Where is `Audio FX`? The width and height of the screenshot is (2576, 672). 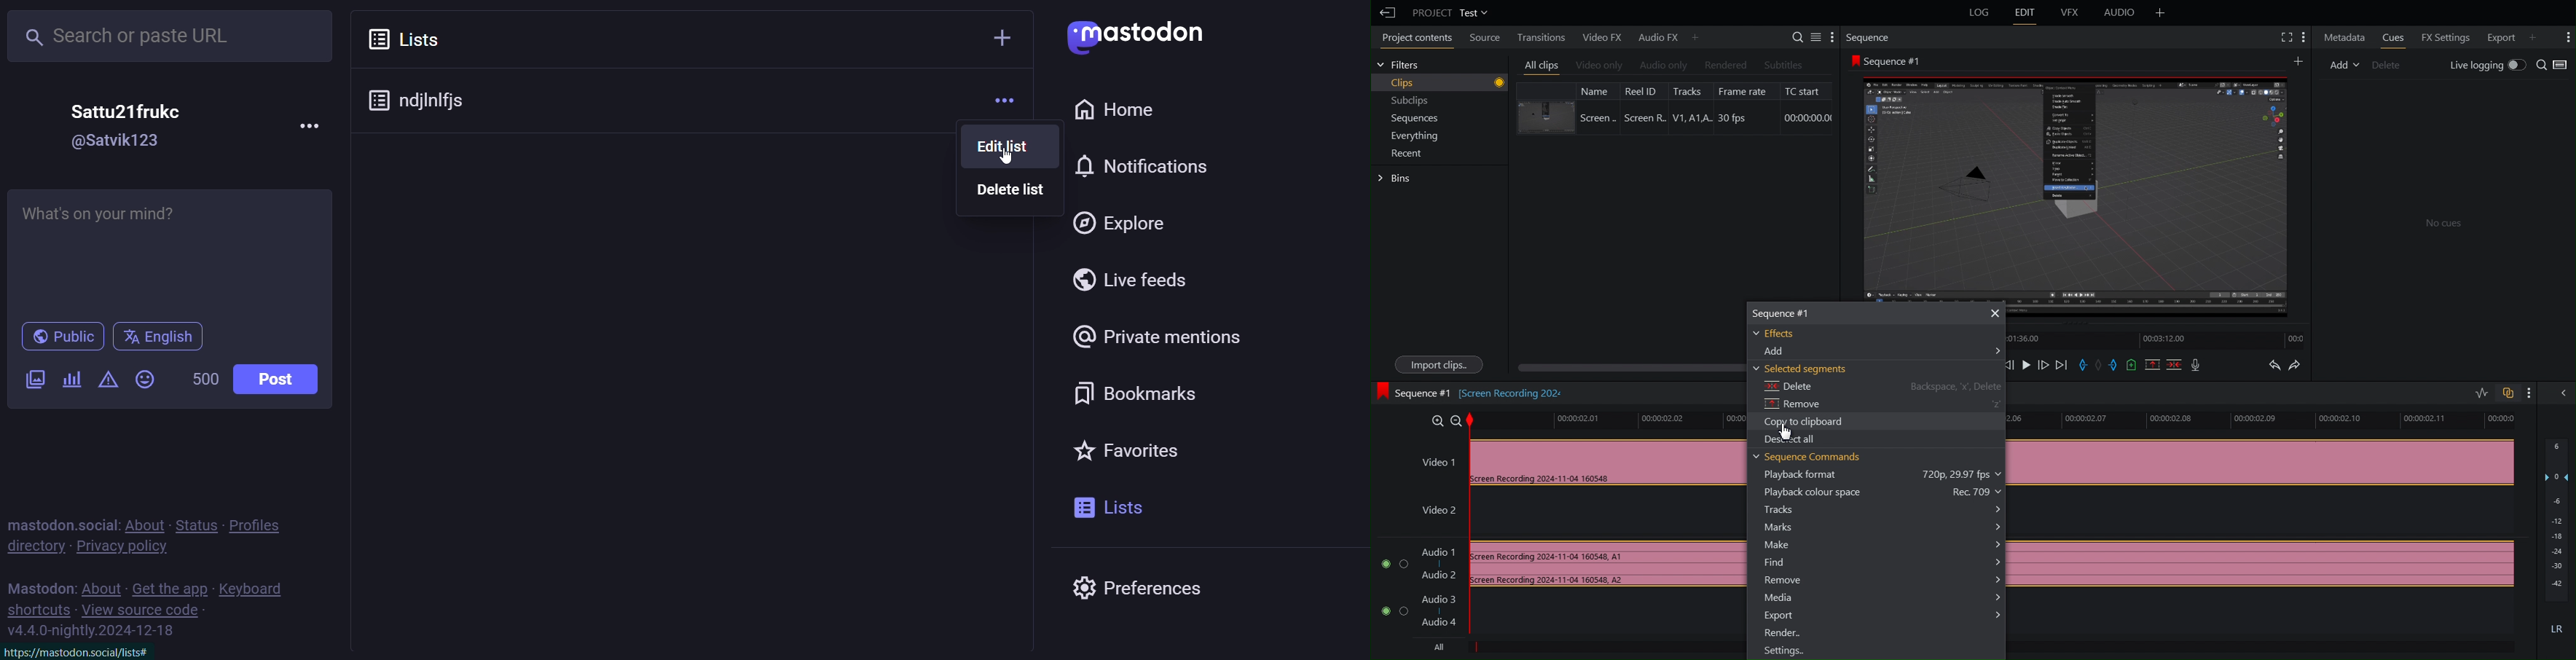
Audio FX is located at coordinates (1665, 36).